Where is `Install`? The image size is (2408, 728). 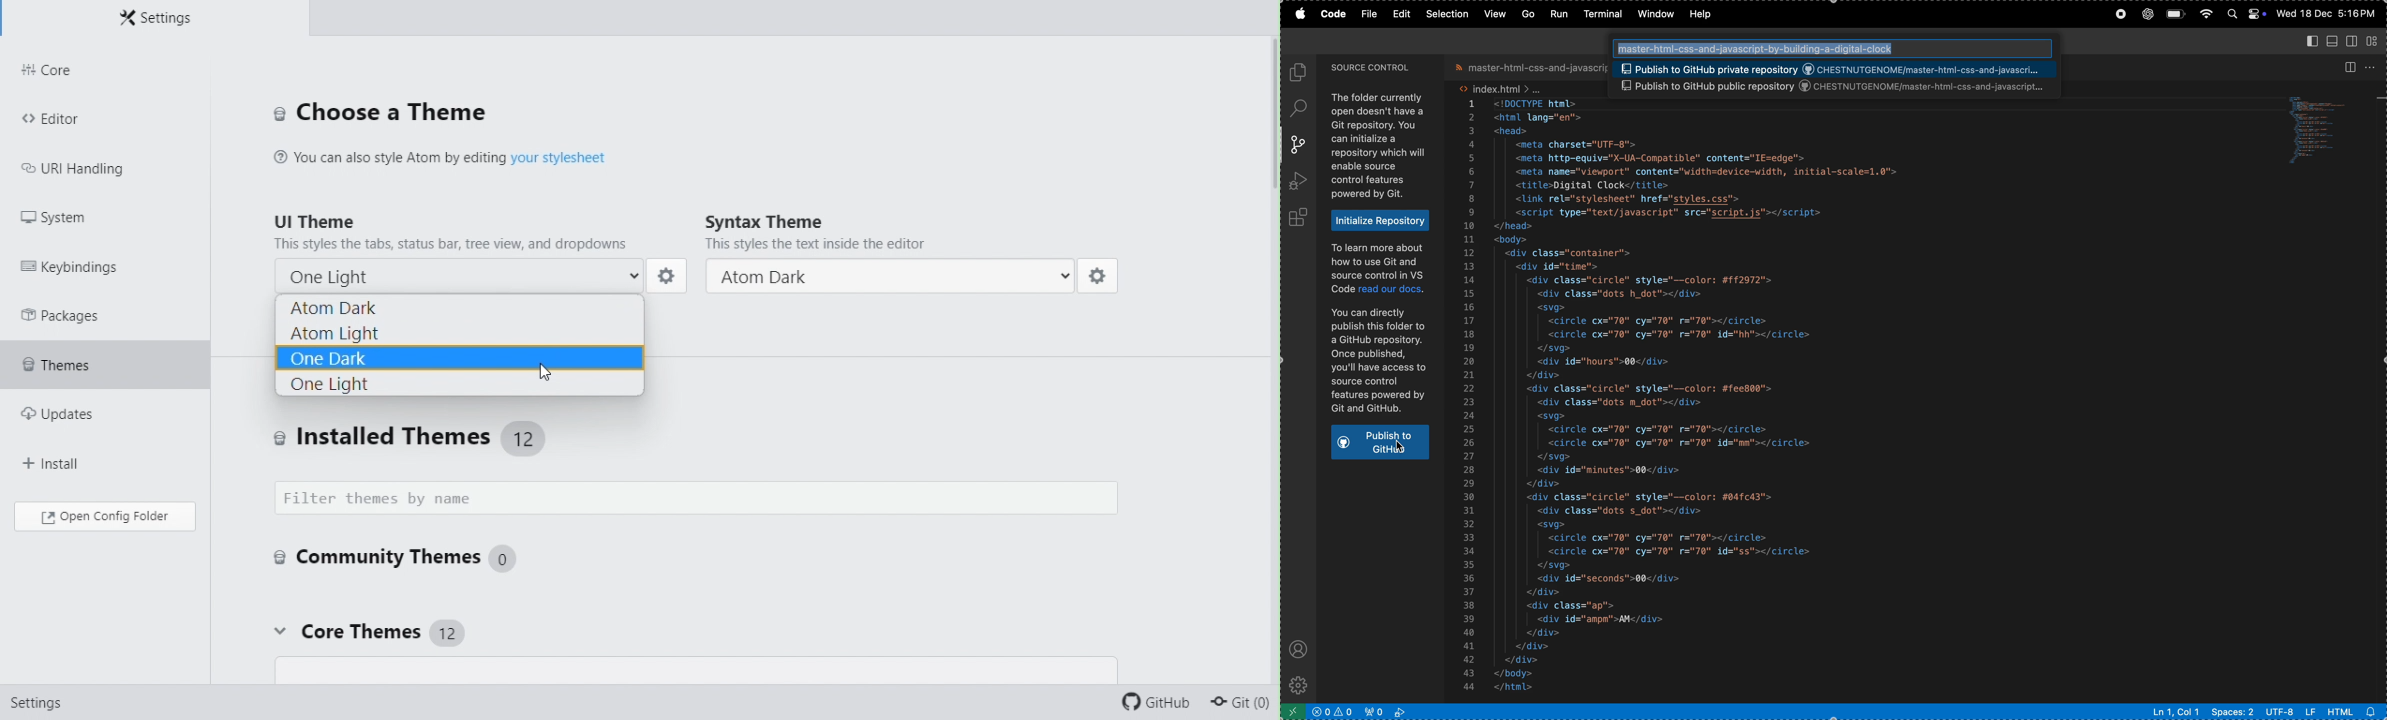 Install is located at coordinates (68, 463).